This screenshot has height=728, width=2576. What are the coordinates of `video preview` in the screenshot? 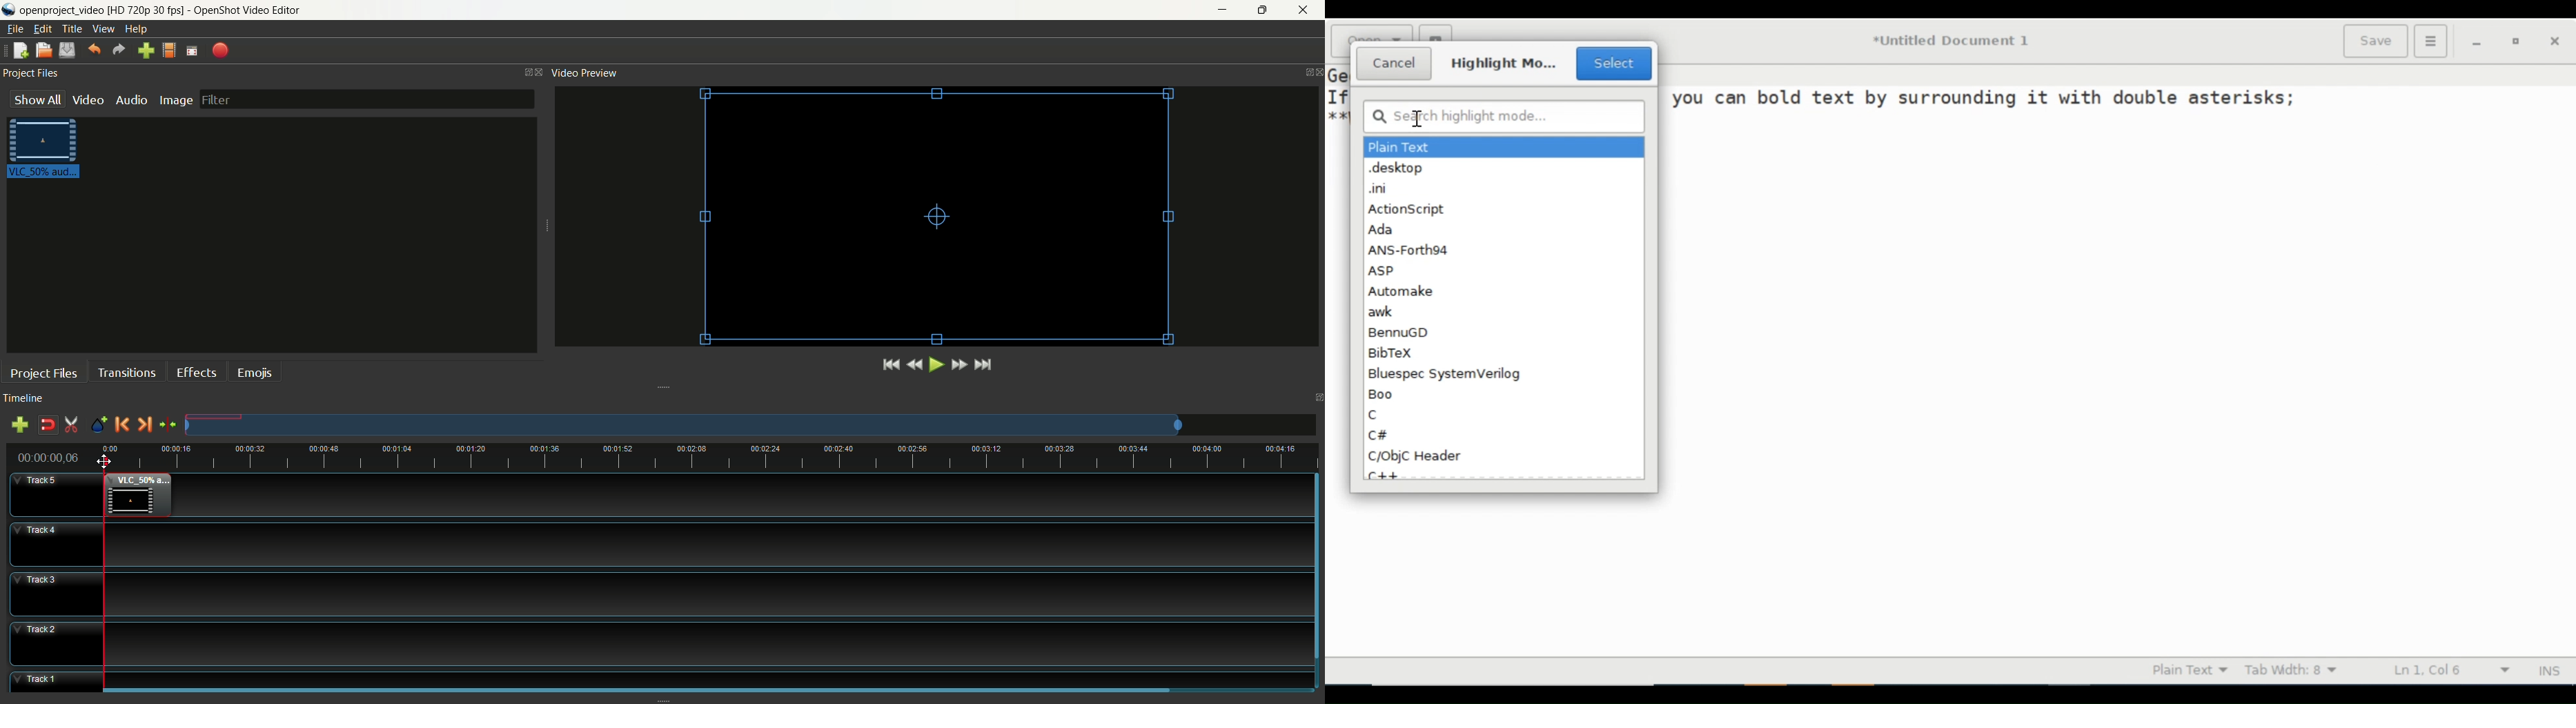 It's located at (582, 73).